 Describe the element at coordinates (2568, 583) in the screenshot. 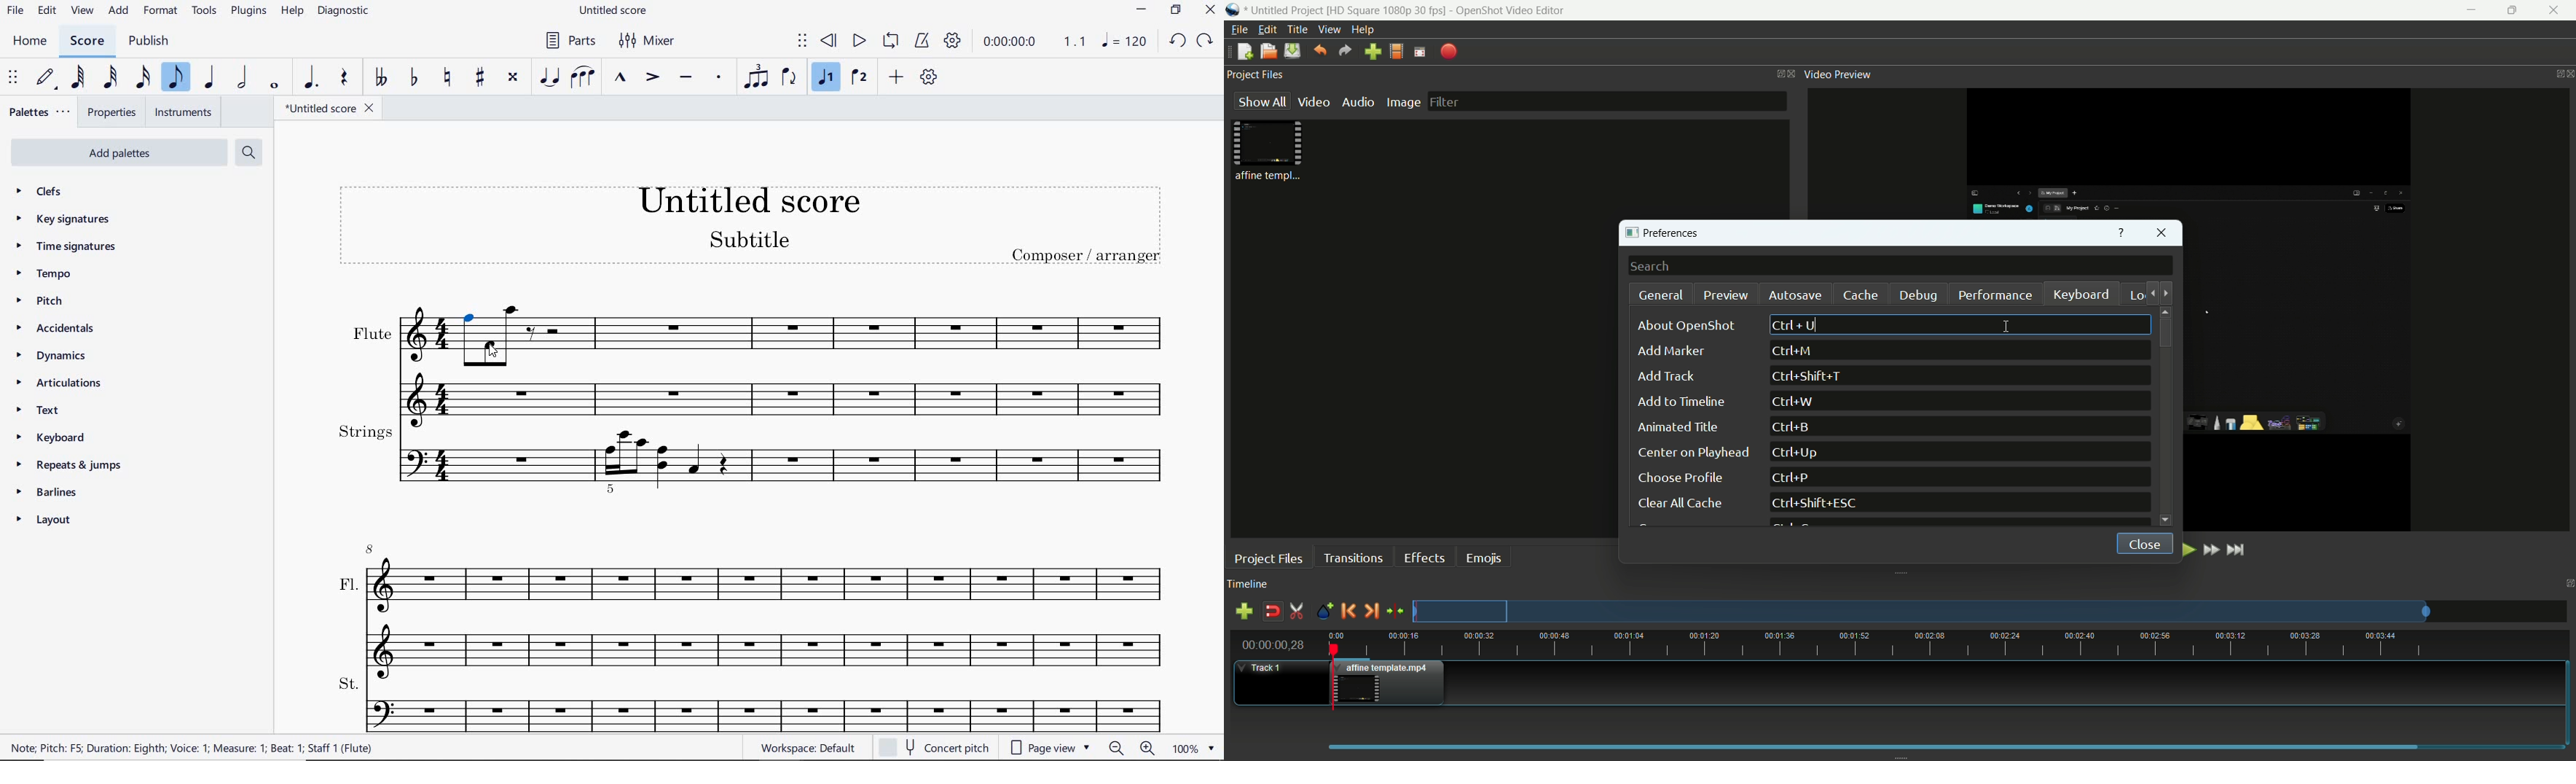

I see `close timeline` at that location.